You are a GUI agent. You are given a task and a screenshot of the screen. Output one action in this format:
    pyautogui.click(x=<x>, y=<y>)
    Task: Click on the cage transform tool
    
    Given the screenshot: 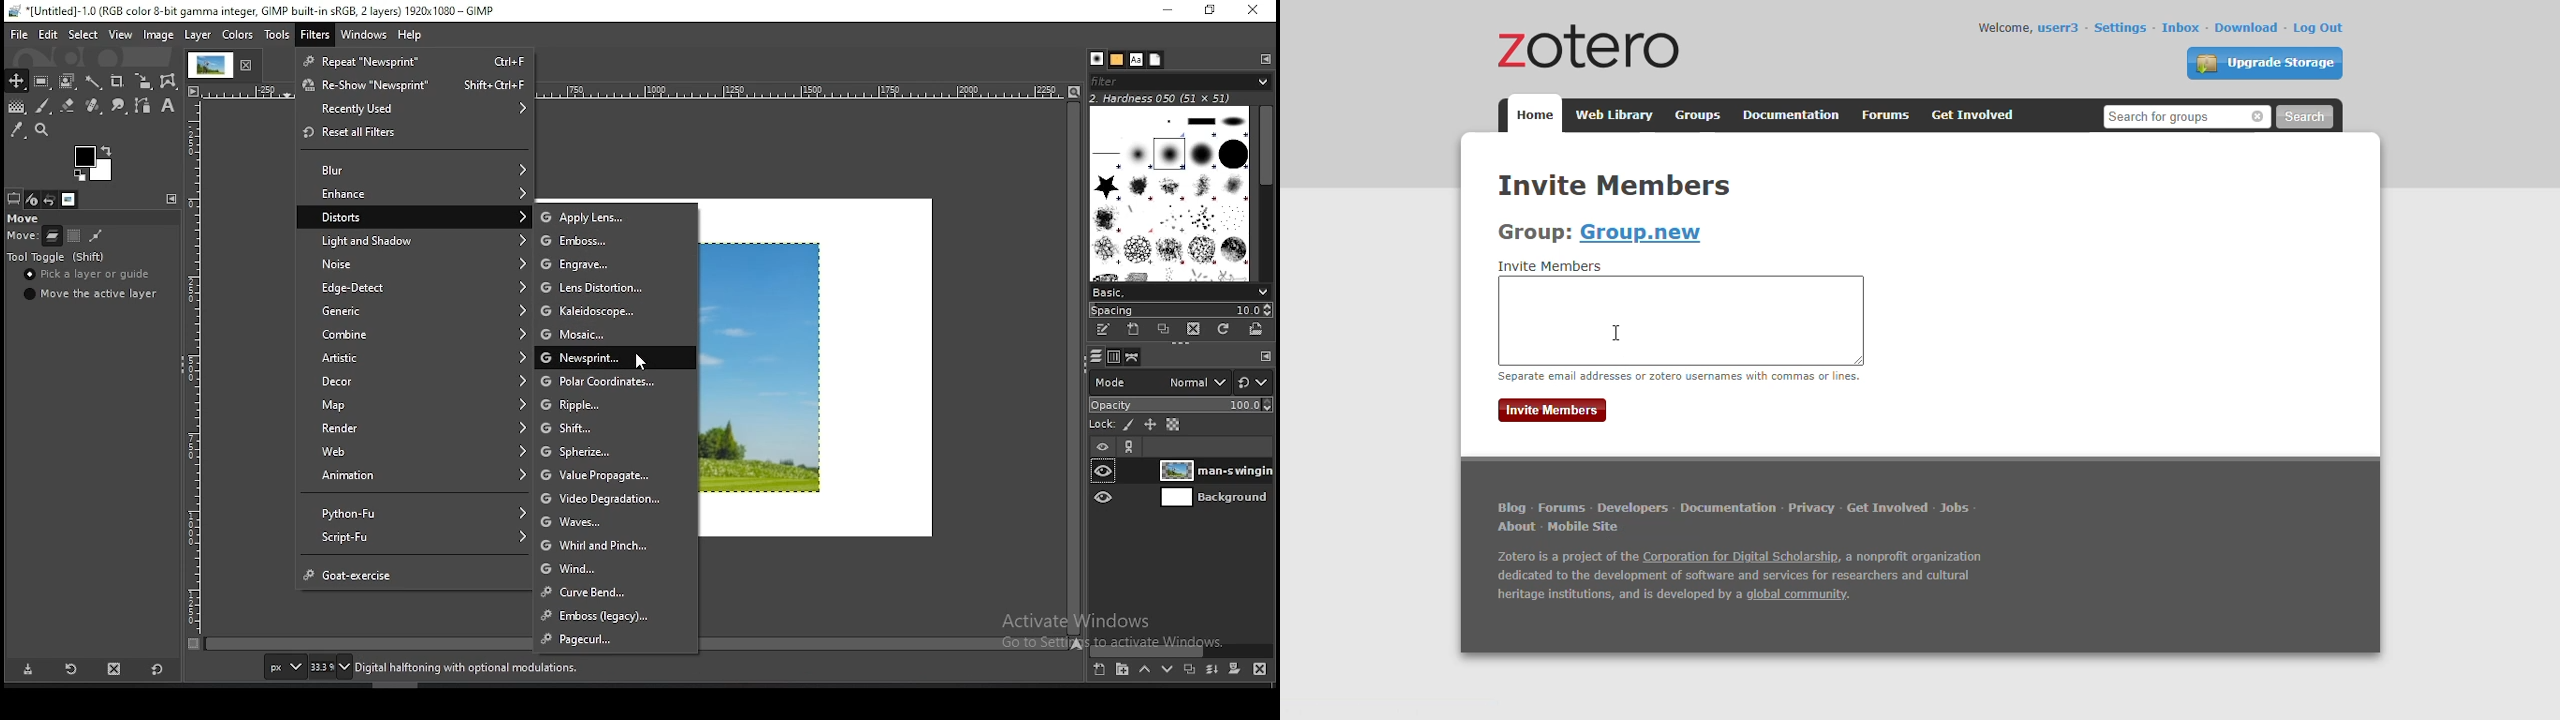 What is the action you would take?
    pyautogui.click(x=170, y=82)
    